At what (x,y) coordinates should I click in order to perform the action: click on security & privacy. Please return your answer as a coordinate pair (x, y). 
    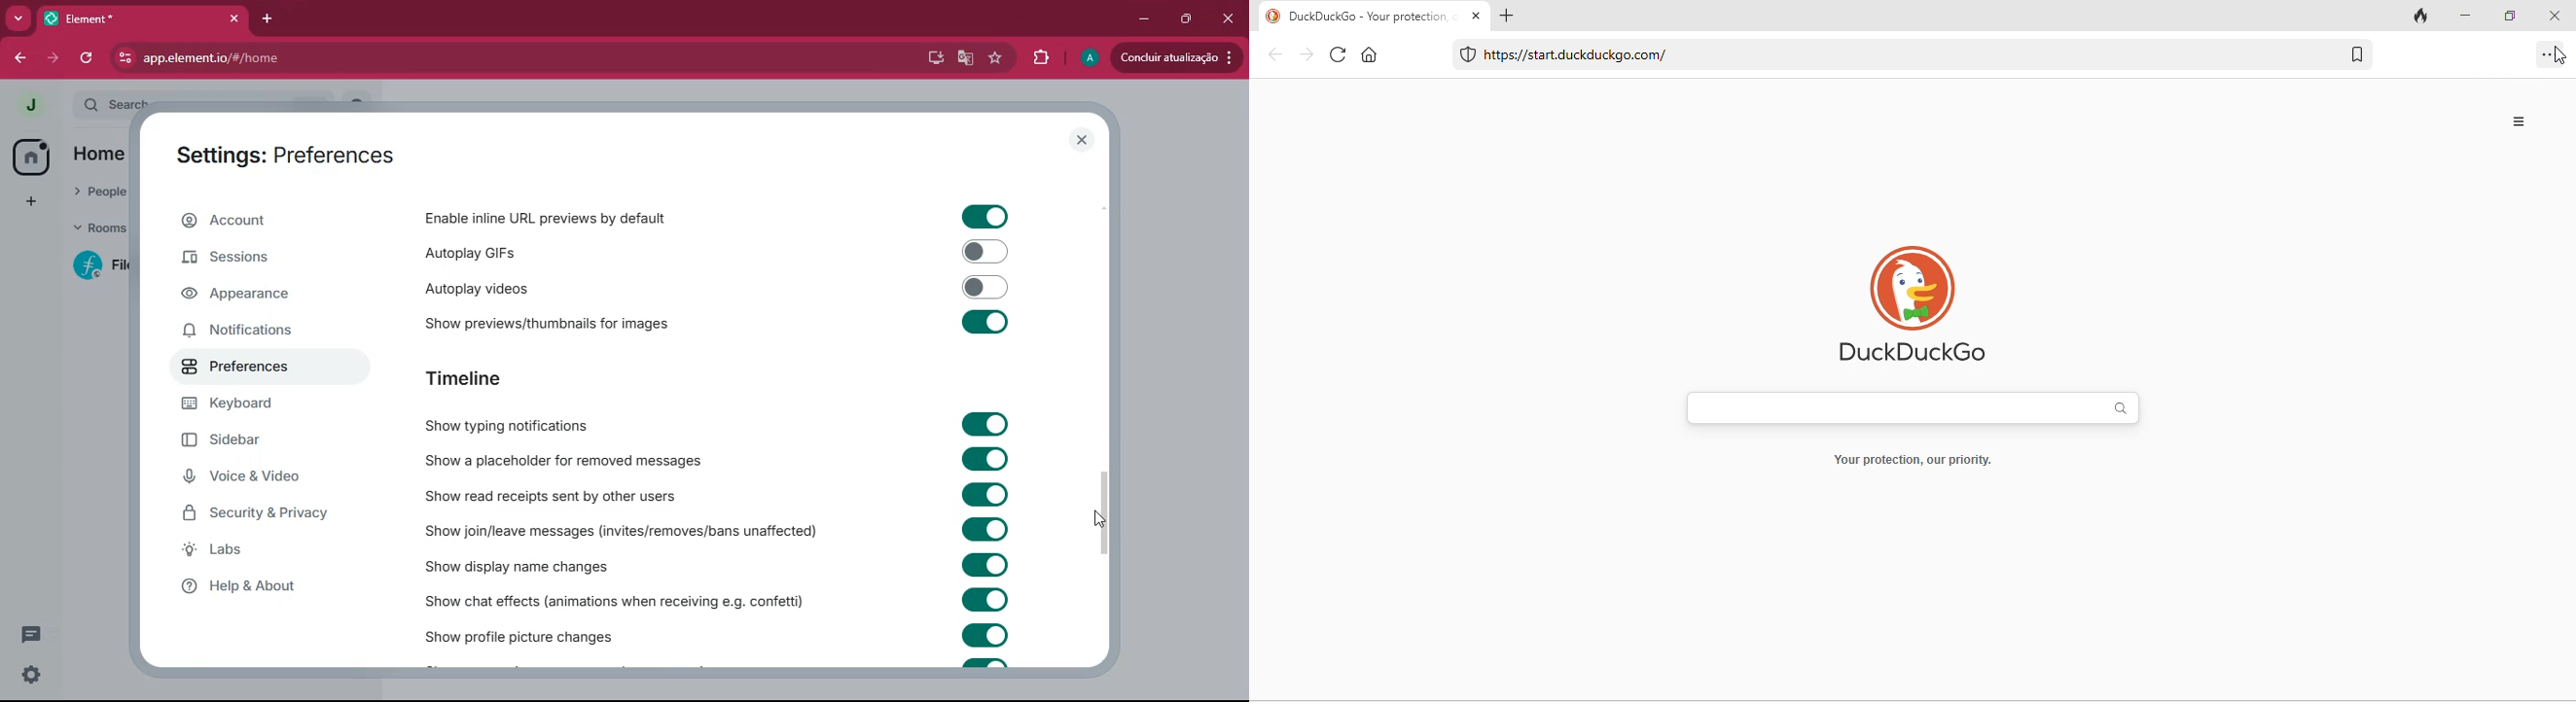
    Looking at the image, I should click on (266, 514).